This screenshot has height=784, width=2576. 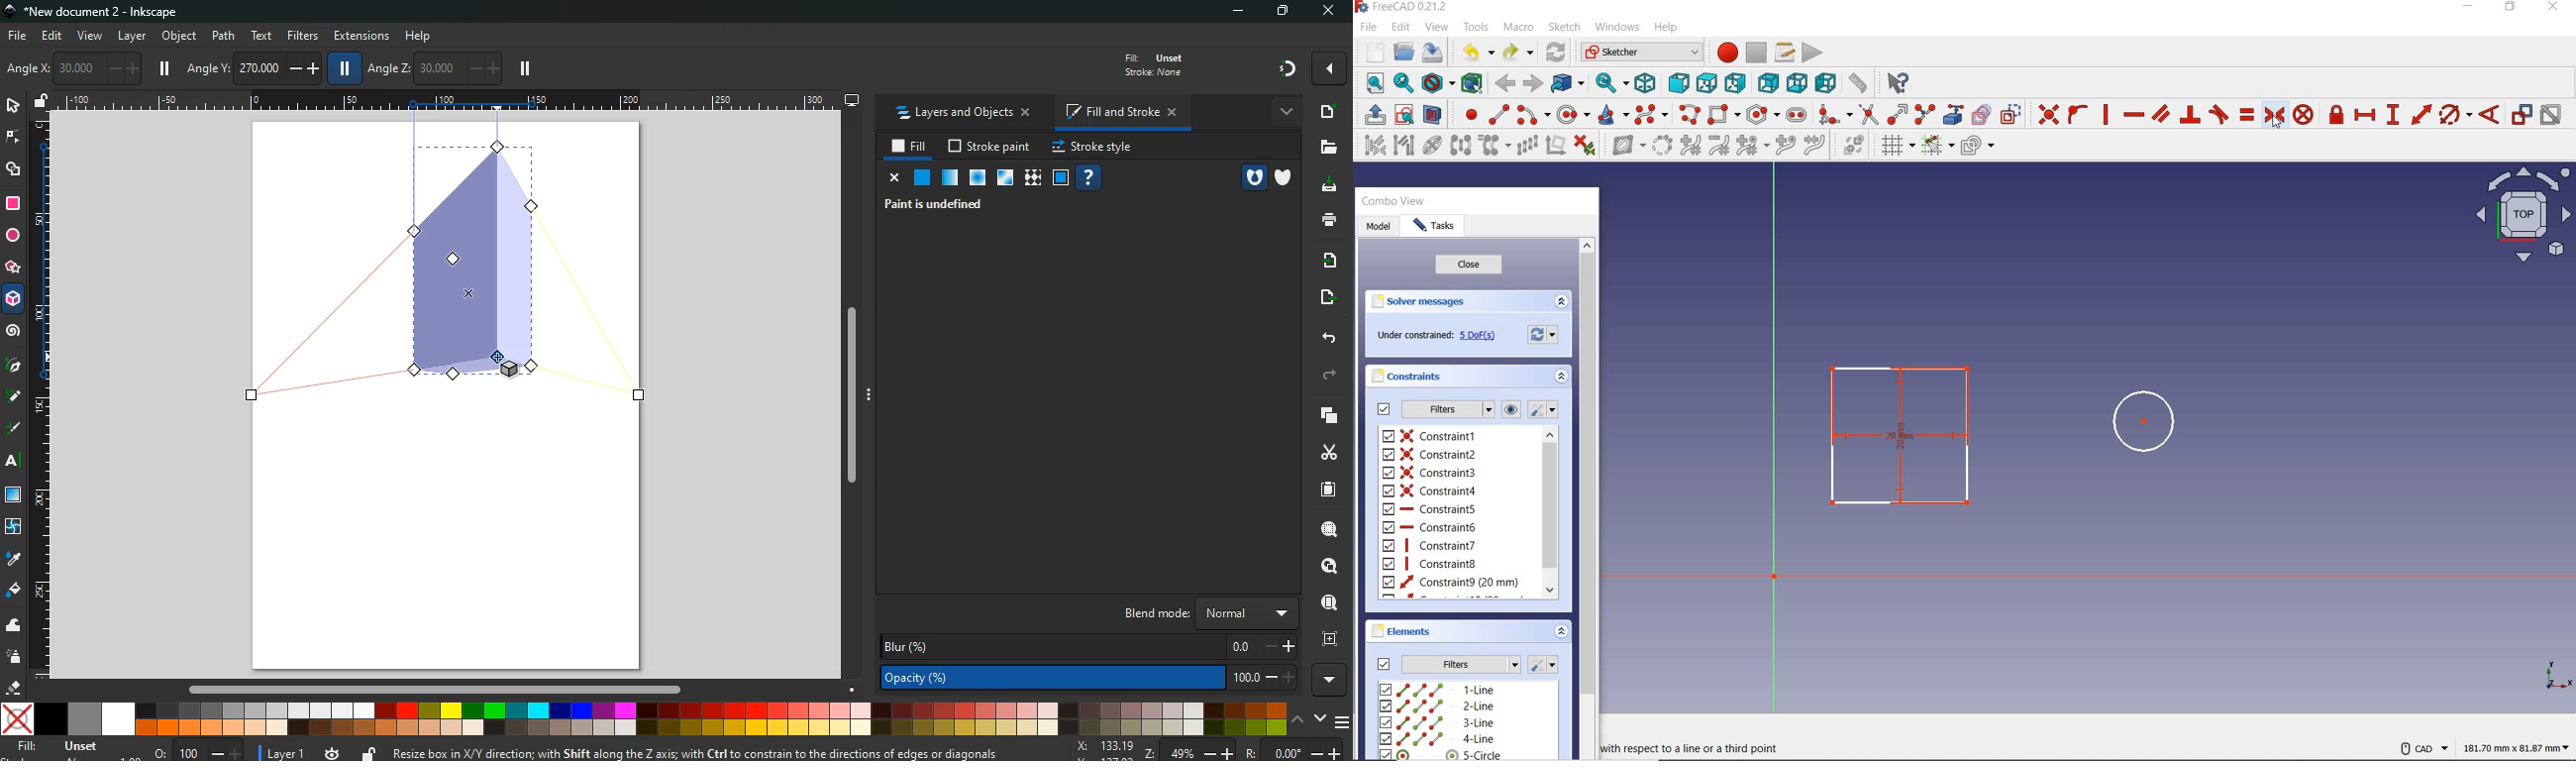 I want to click on execute macro, so click(x=1813, y=54).